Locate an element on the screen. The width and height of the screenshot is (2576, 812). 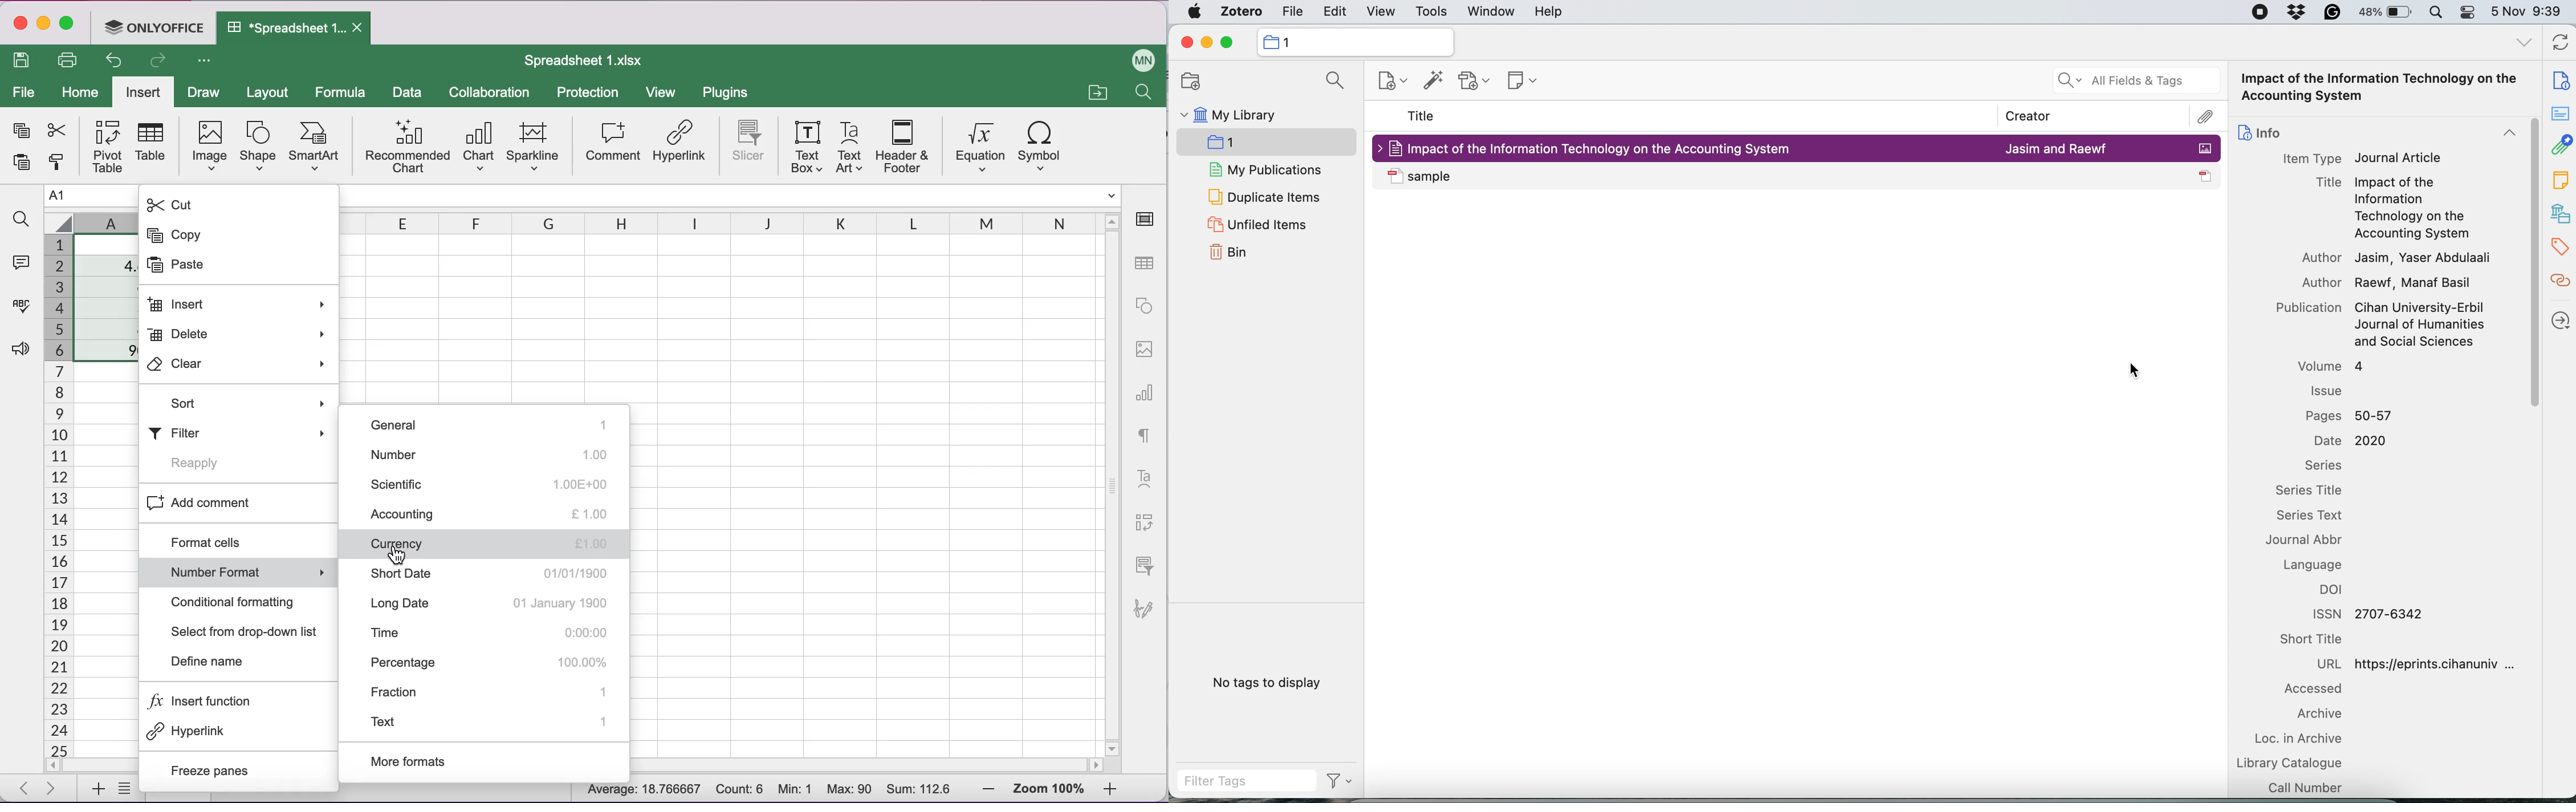
Hyperlink is located at coordinates (232, 732).